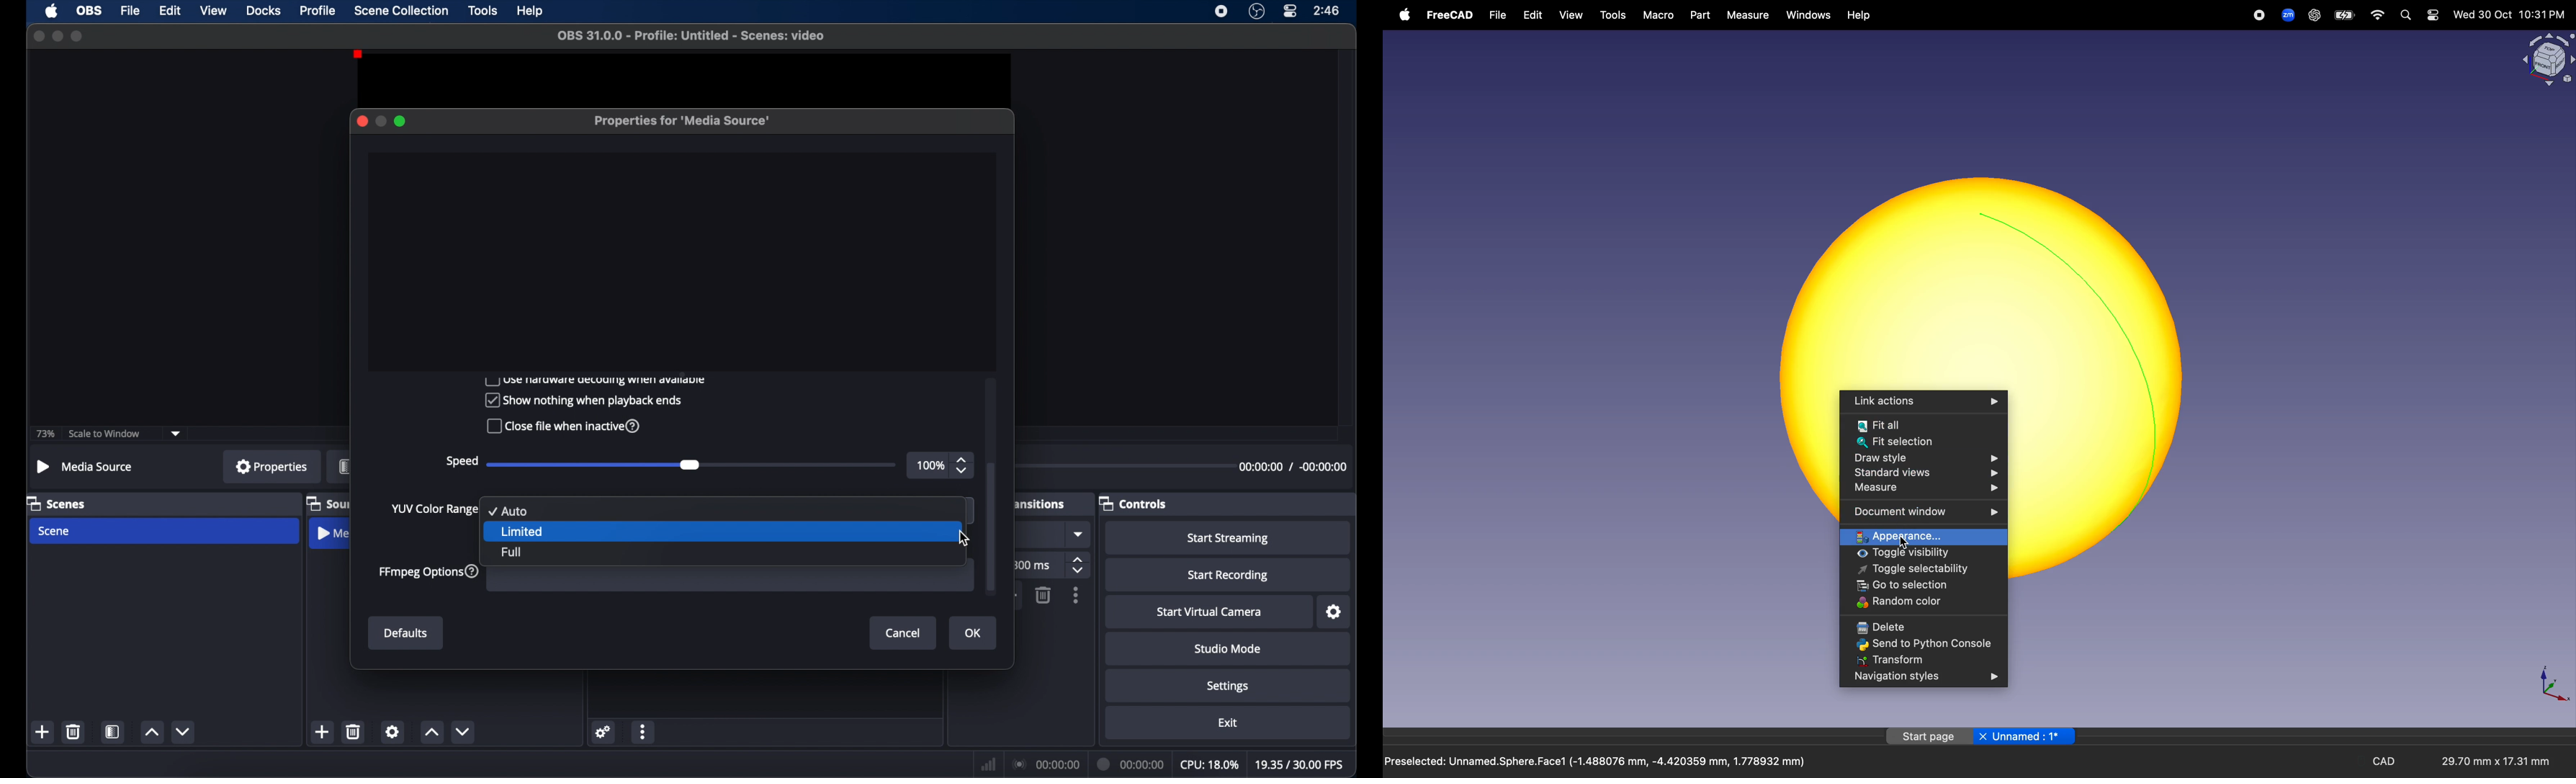 The height and width of the screenshot is (784, 2576). I want to click on full, so click(511, 551).